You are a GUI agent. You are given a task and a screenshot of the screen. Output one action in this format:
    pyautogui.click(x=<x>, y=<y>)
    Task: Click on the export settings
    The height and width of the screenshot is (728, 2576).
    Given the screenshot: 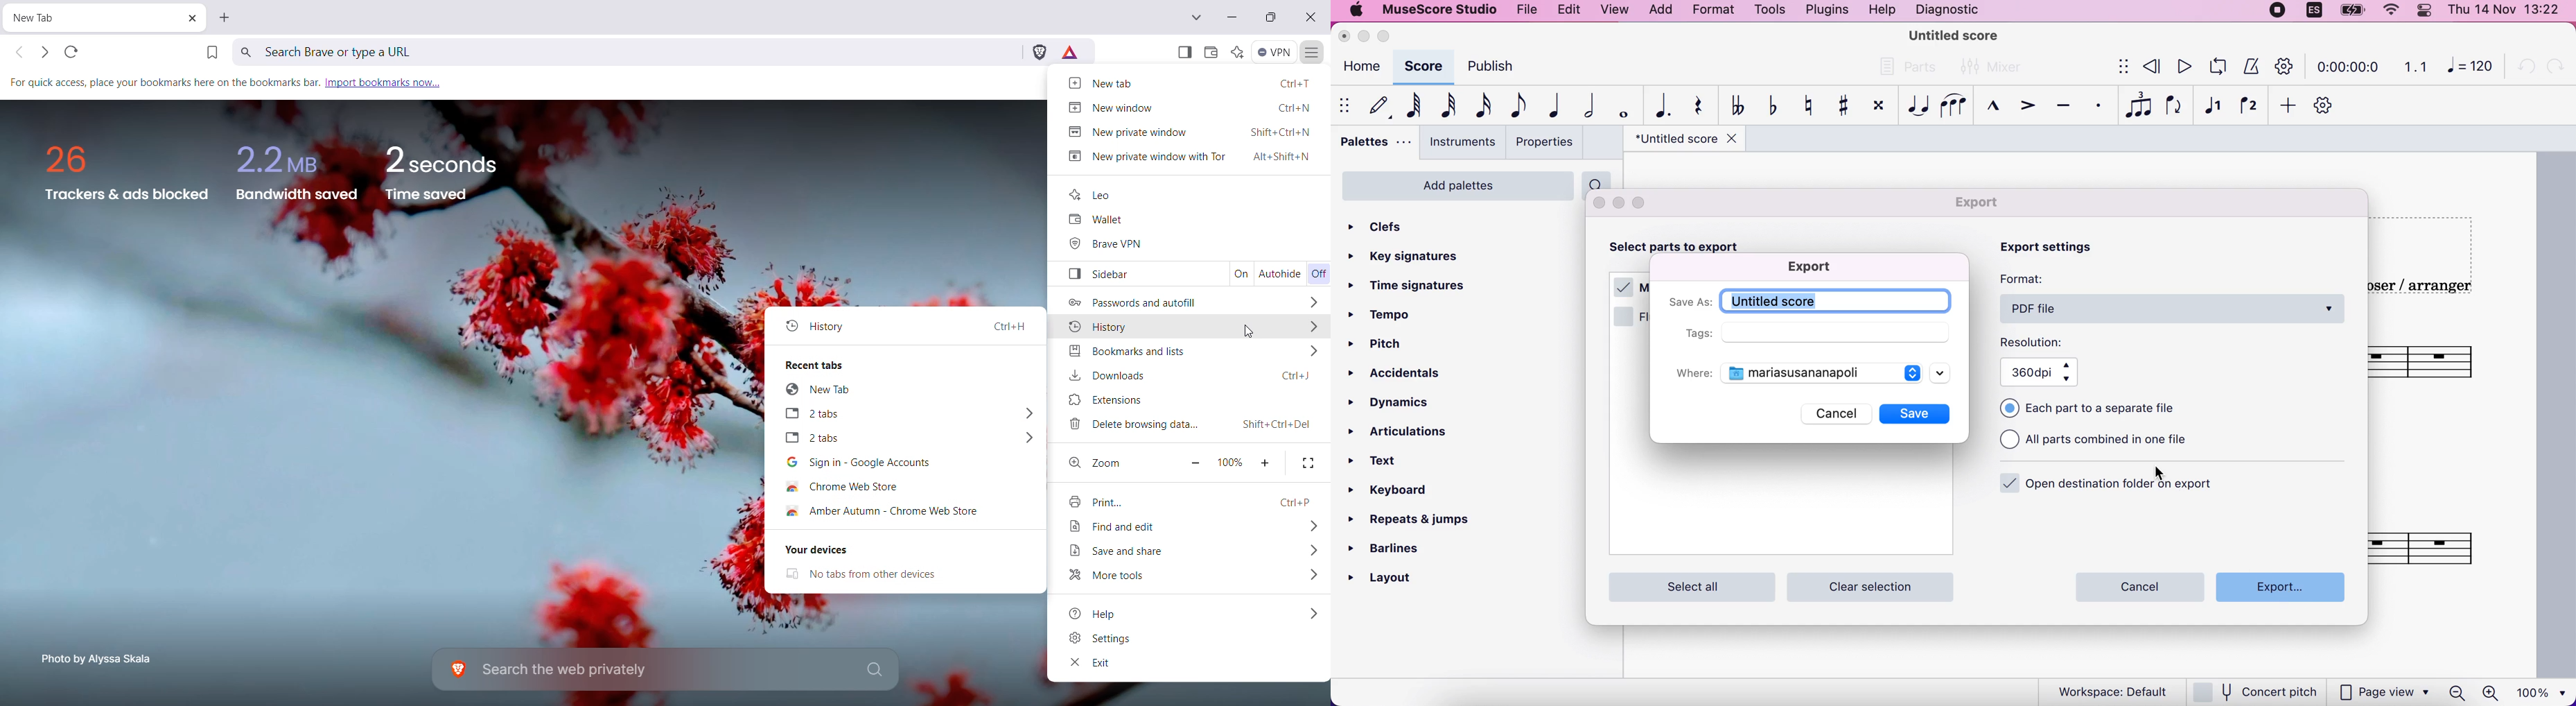 What is the action you would take?
    pyautogui.click(x=2058, y=251)
    